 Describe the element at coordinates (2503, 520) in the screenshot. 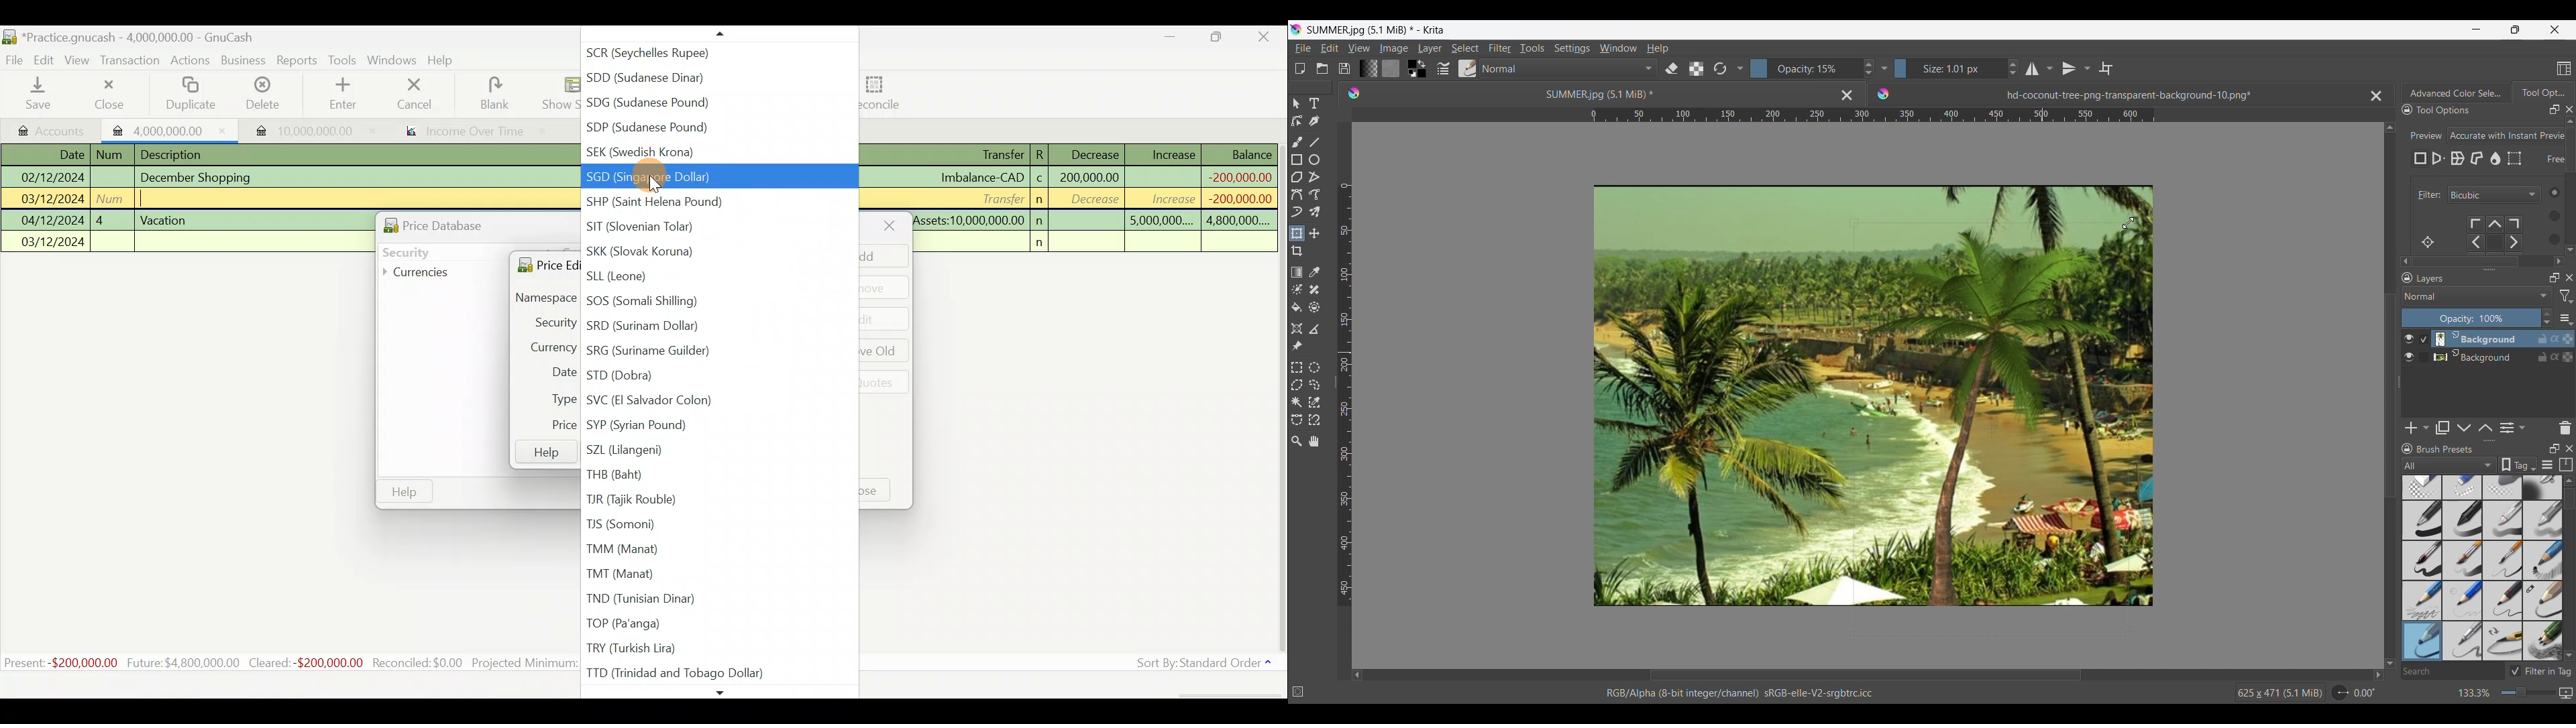

I see `basic 3-flow` at that location.